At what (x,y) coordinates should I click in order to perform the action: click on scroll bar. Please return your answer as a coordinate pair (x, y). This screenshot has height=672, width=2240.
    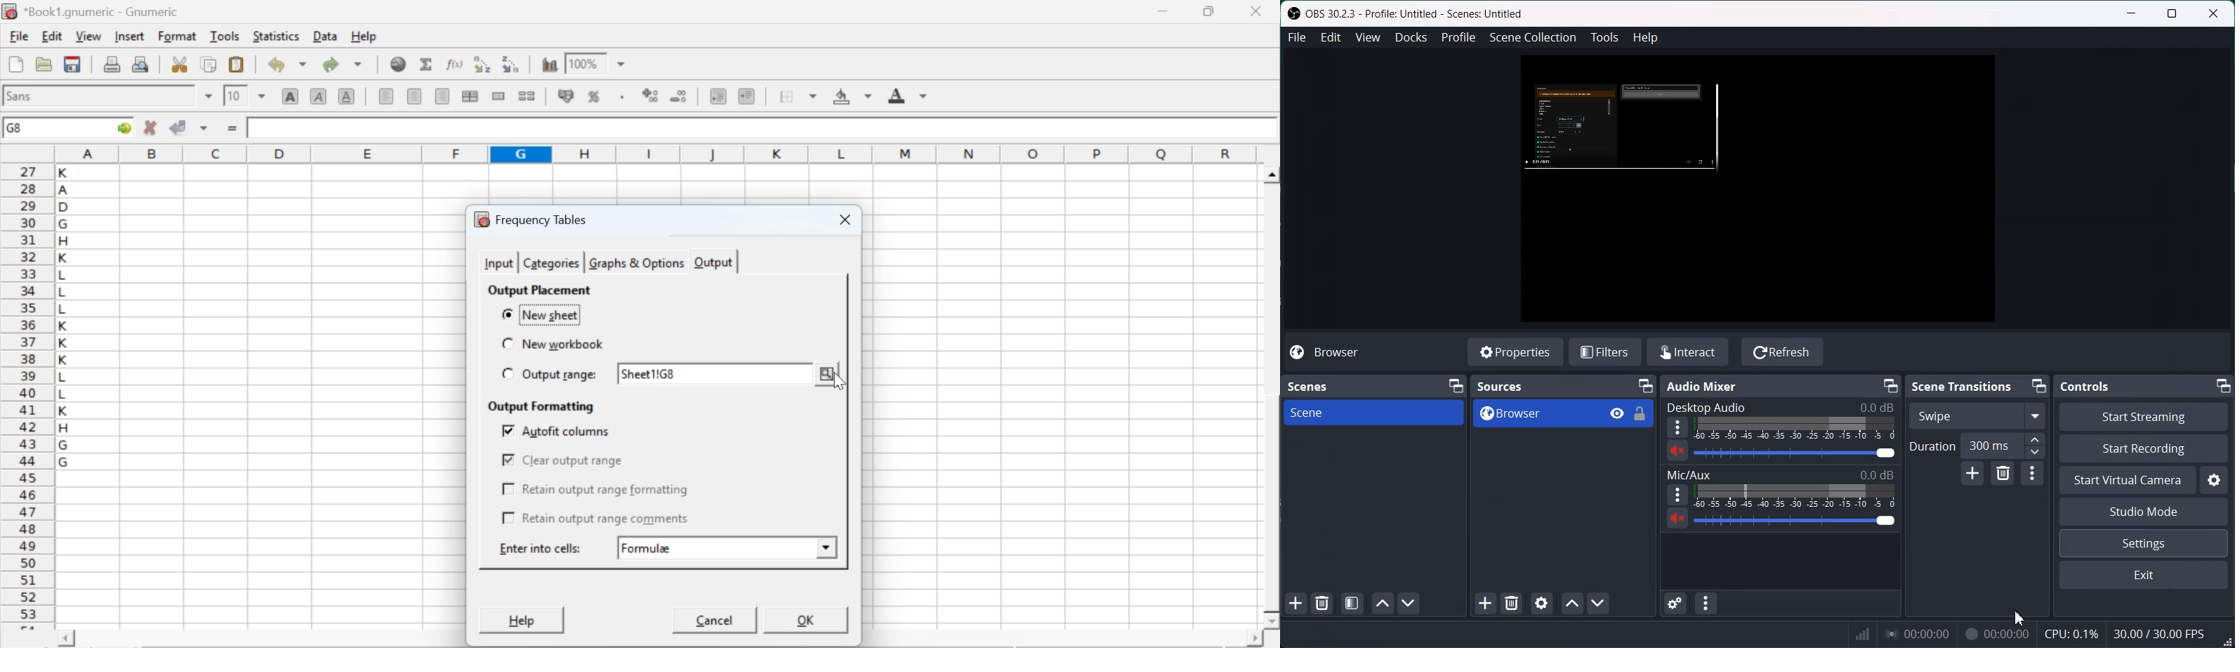
    Looking at the image, I should click on (1272, 398).